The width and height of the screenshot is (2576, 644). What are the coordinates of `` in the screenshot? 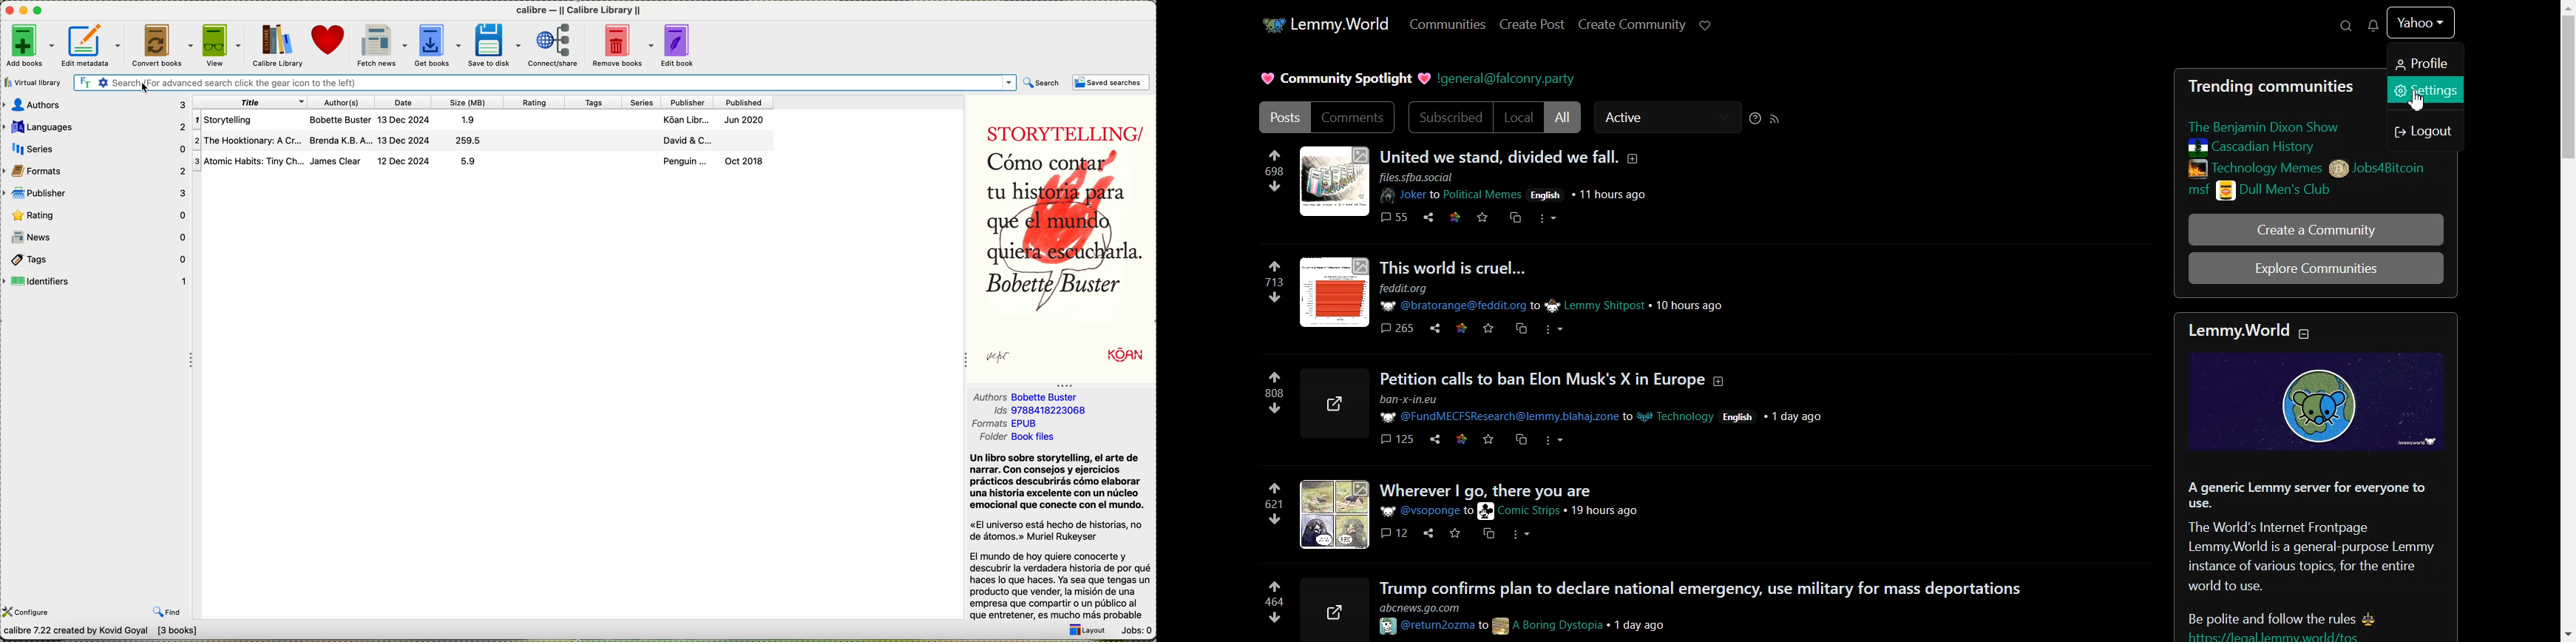 It's located at (1559, 439).